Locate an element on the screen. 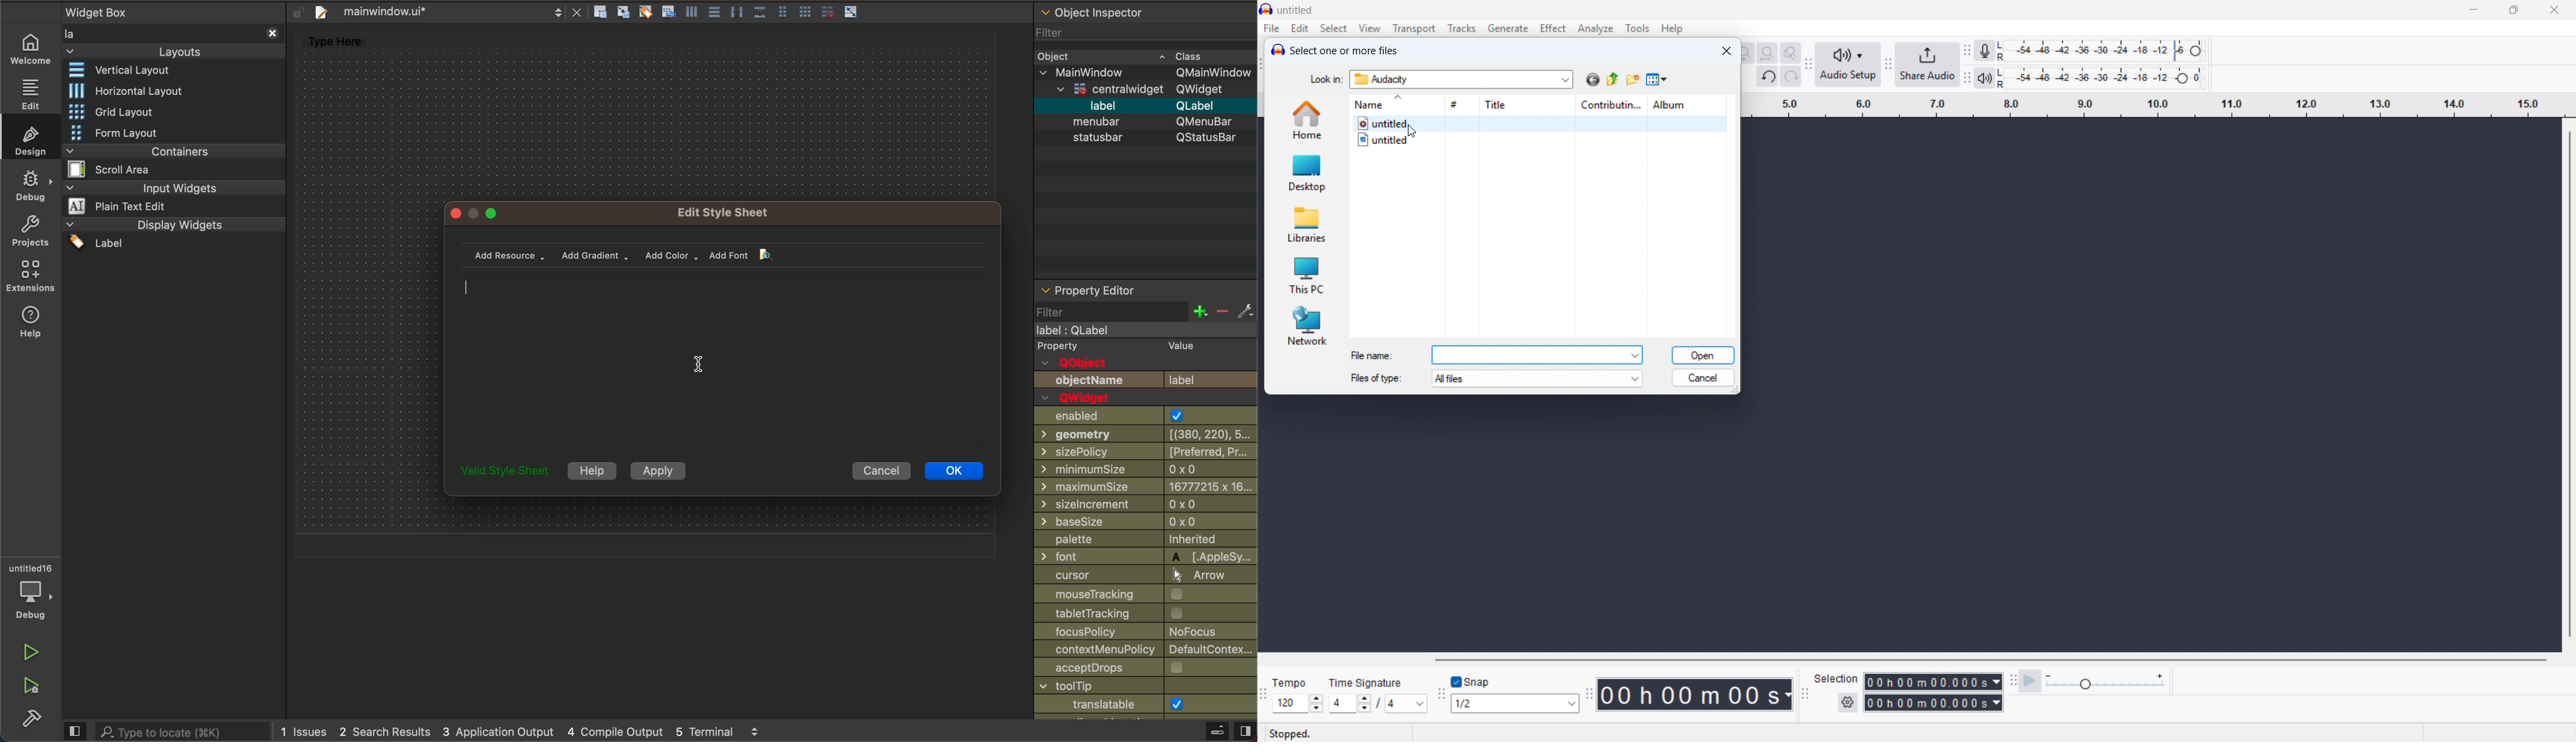 The width and height of the screenshot is (2576, 756). Select one or more files is located at coordinates (1344, 50).